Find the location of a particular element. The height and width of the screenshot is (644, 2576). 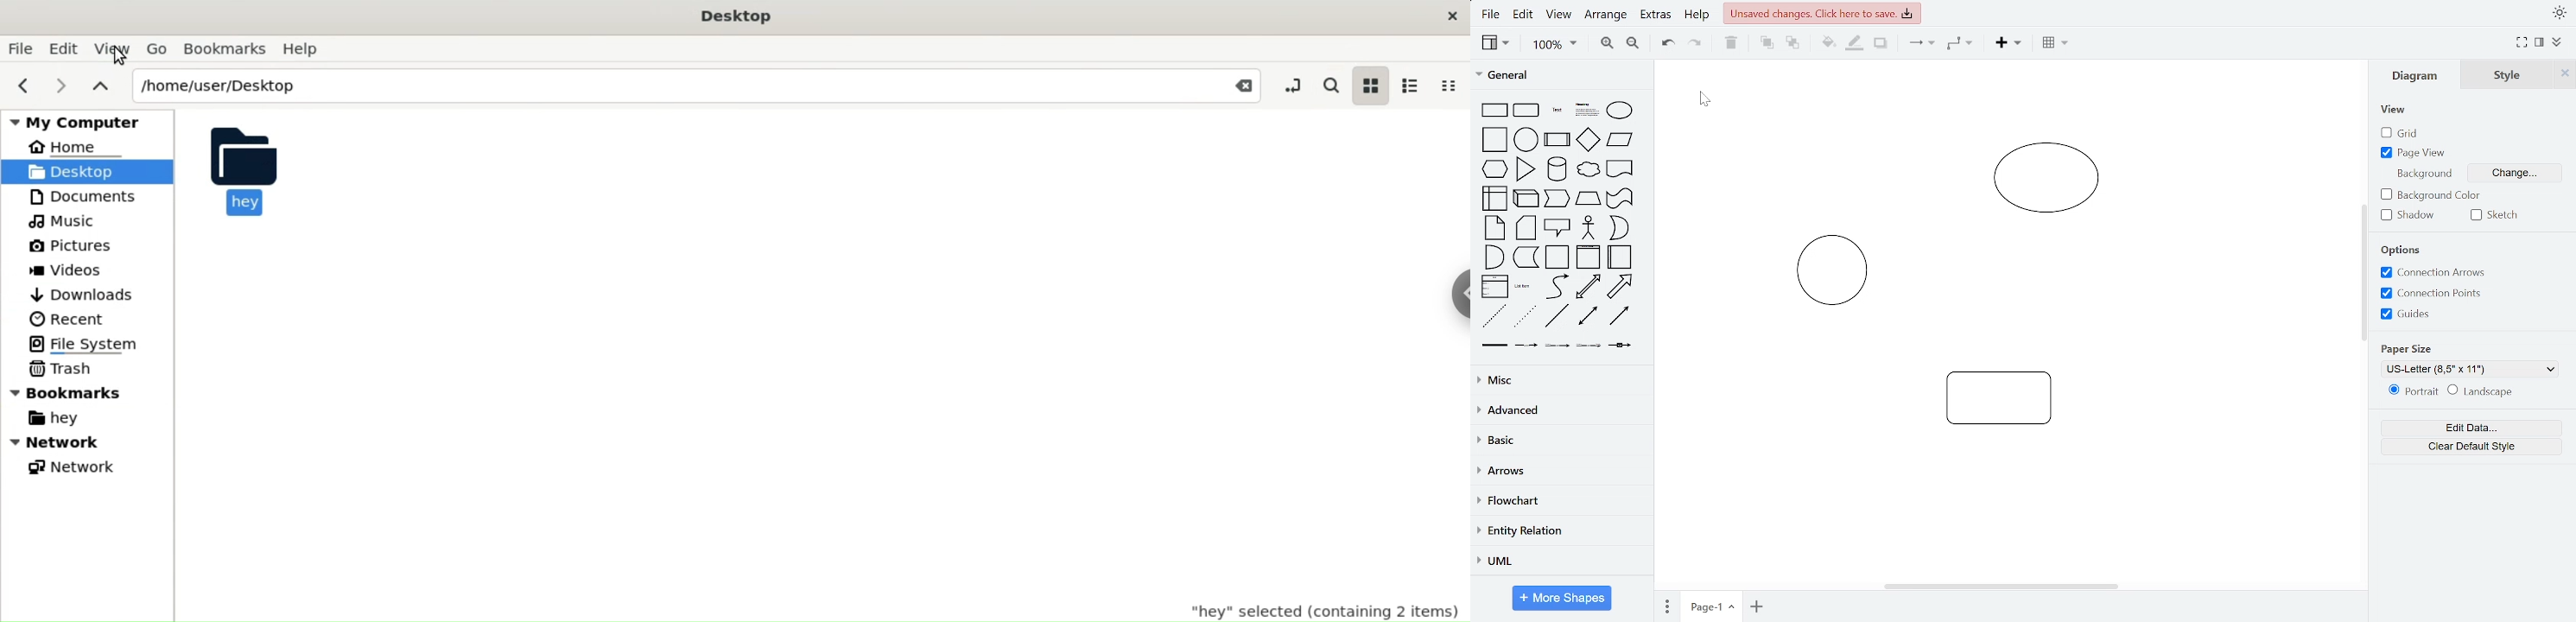

format is located at coordinates (2539, 42).